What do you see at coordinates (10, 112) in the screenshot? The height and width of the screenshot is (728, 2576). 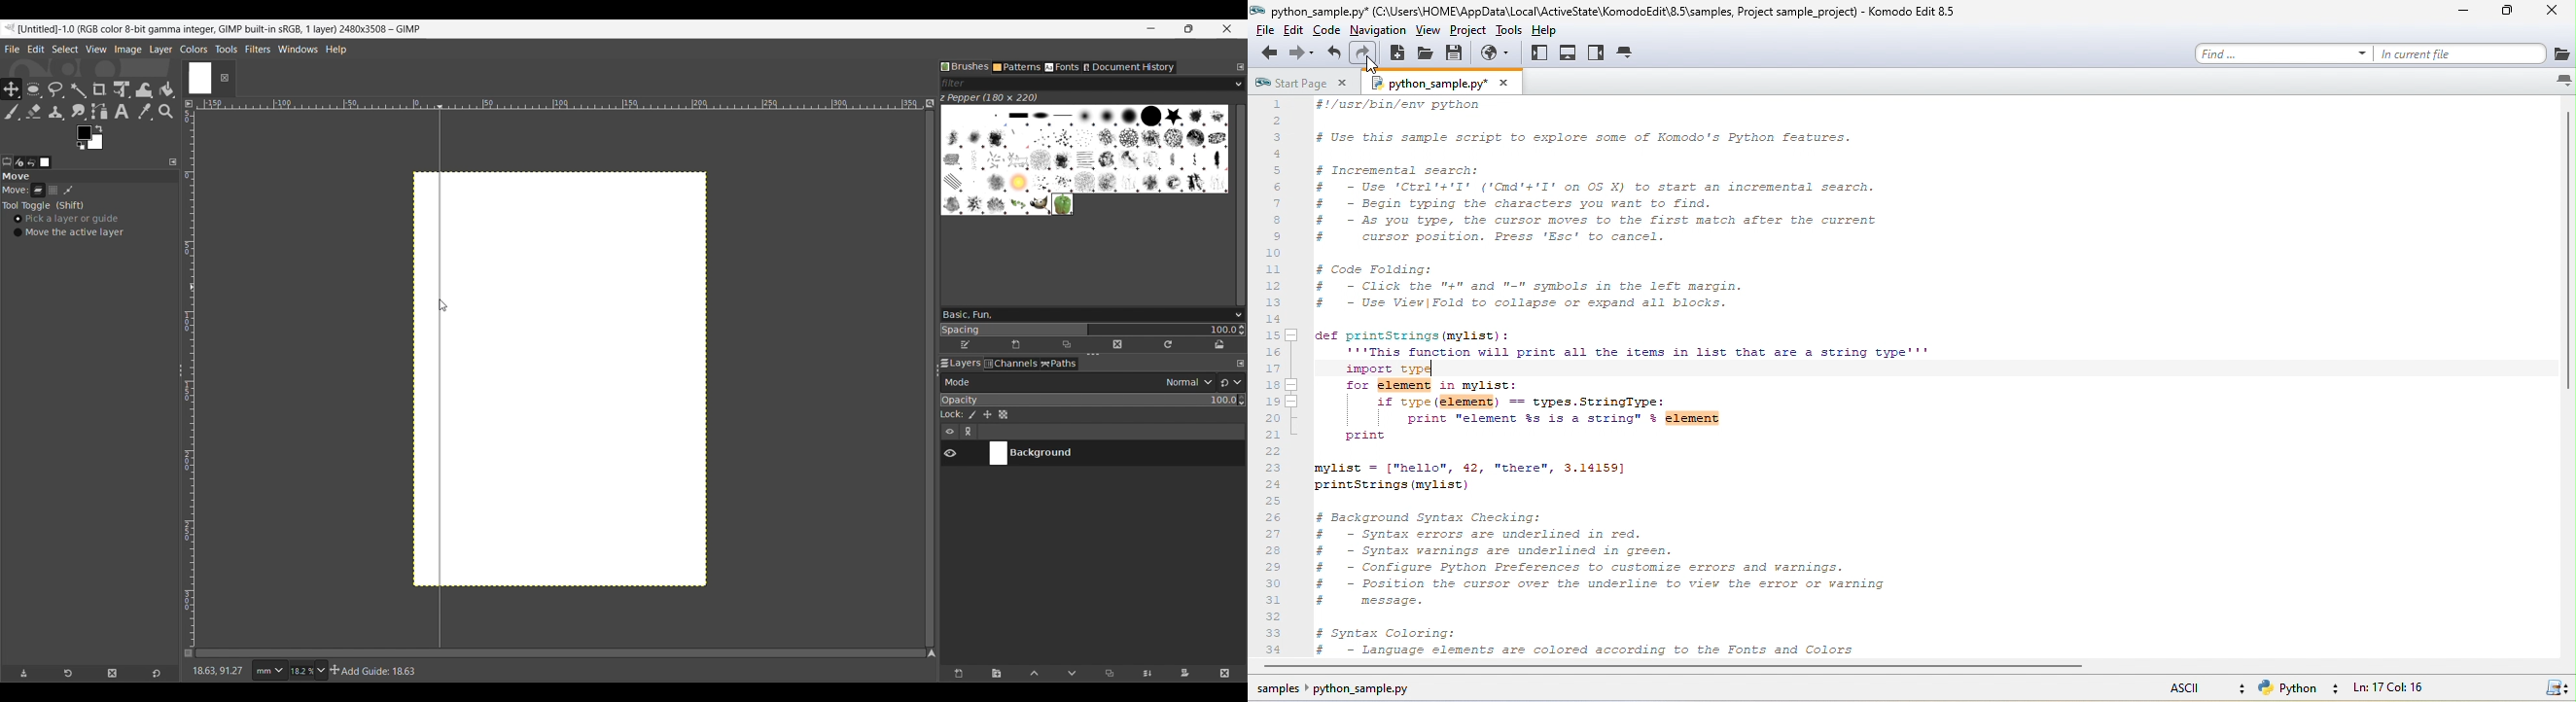 I see `Paintbrush tool` at bounding box center [10, 112].